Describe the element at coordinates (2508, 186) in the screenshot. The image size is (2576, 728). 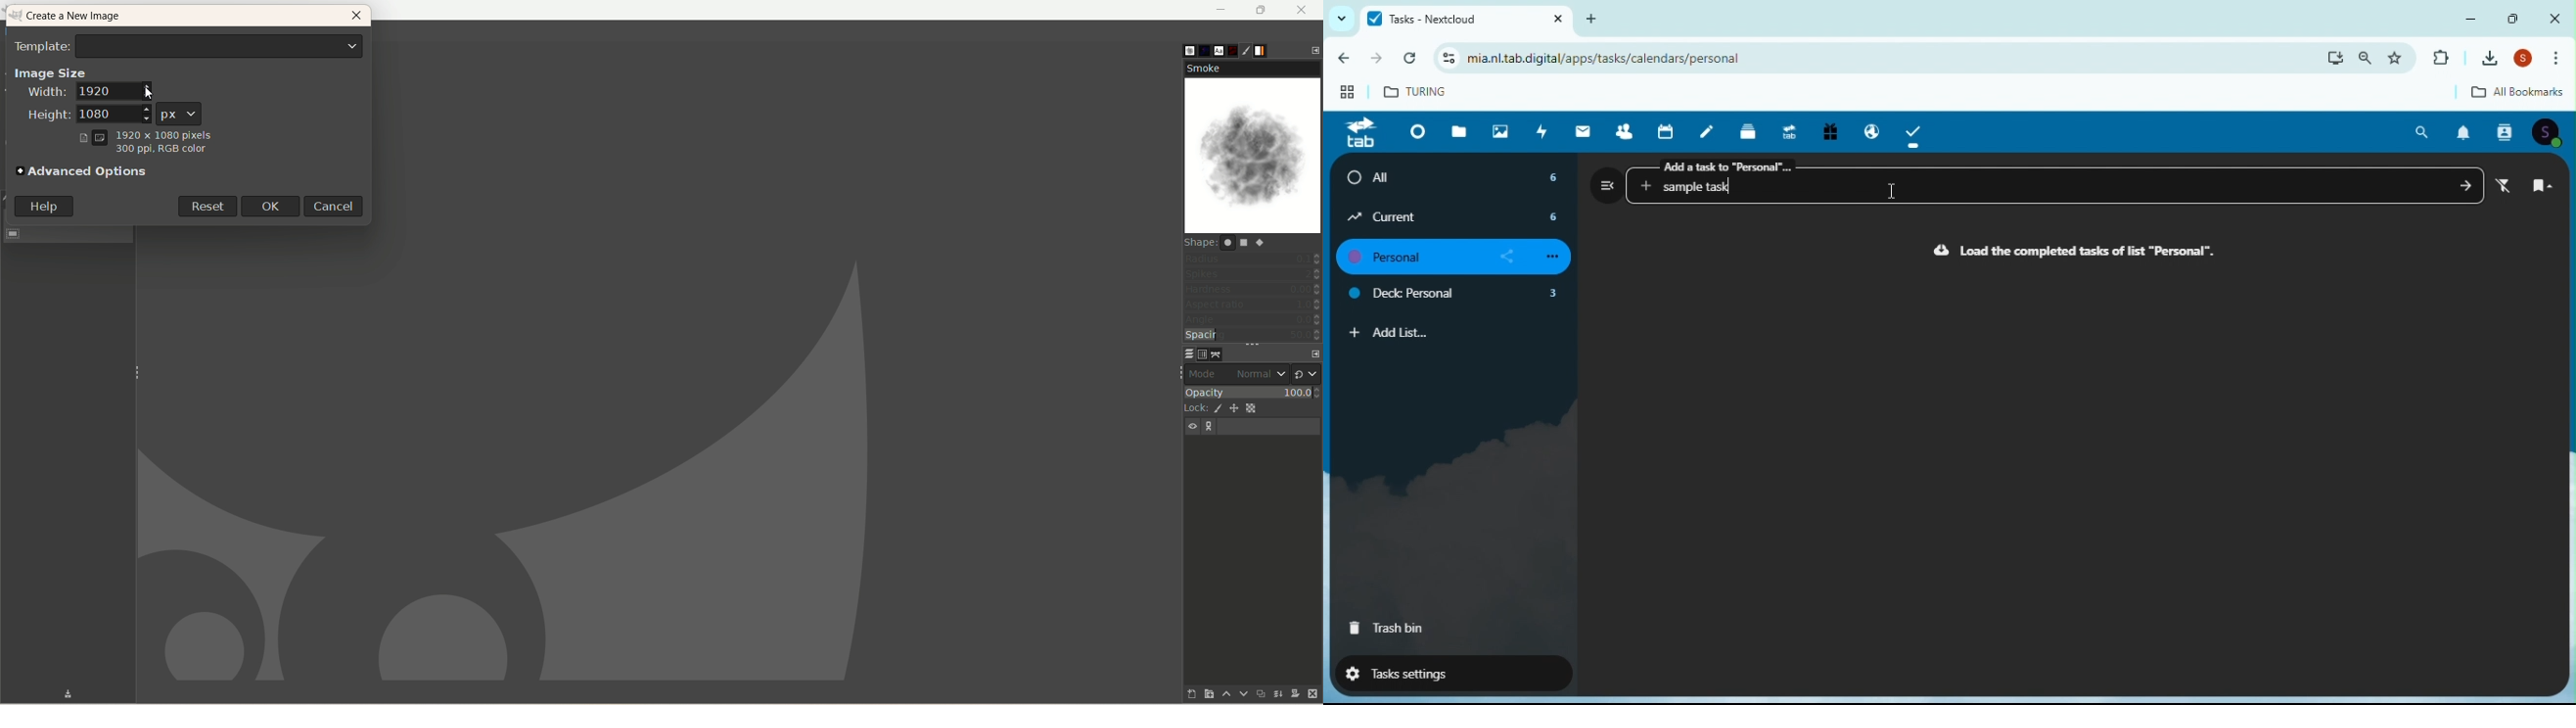
I see `Active filter` at that location.